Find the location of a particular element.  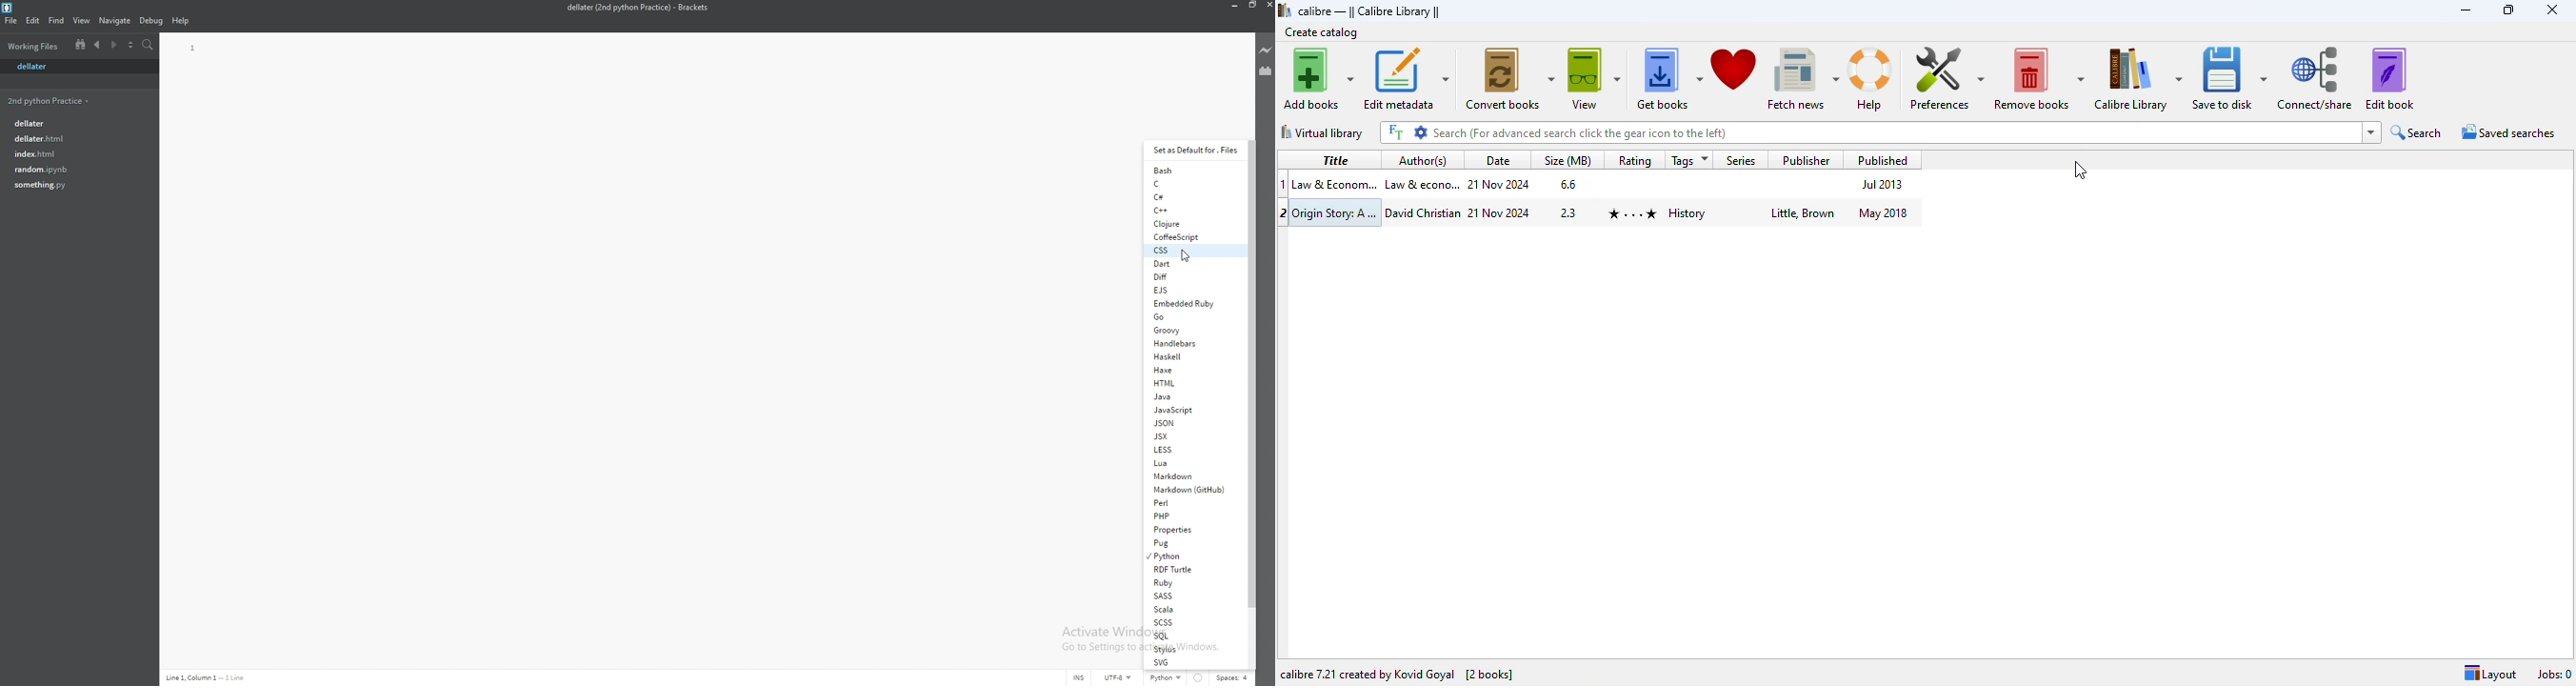

line number is located at coordinates (194, 49).